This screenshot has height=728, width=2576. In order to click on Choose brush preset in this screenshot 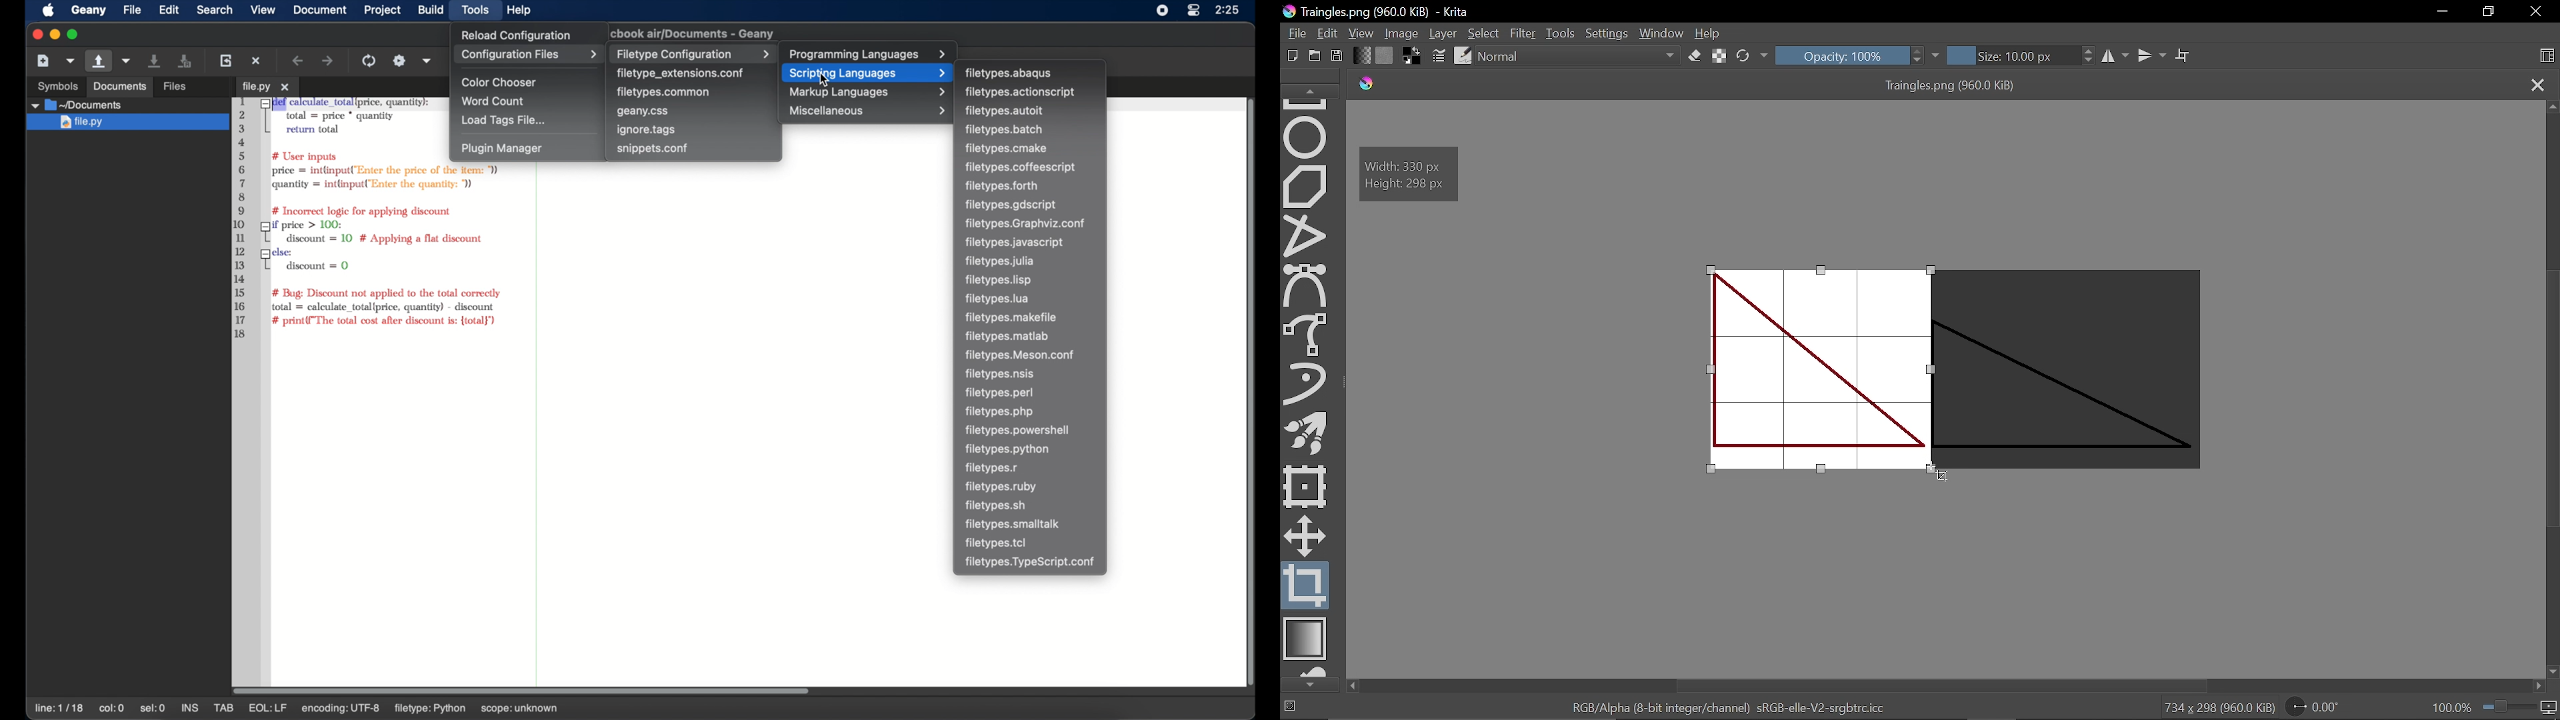, I will do `click(1462, 56)`.